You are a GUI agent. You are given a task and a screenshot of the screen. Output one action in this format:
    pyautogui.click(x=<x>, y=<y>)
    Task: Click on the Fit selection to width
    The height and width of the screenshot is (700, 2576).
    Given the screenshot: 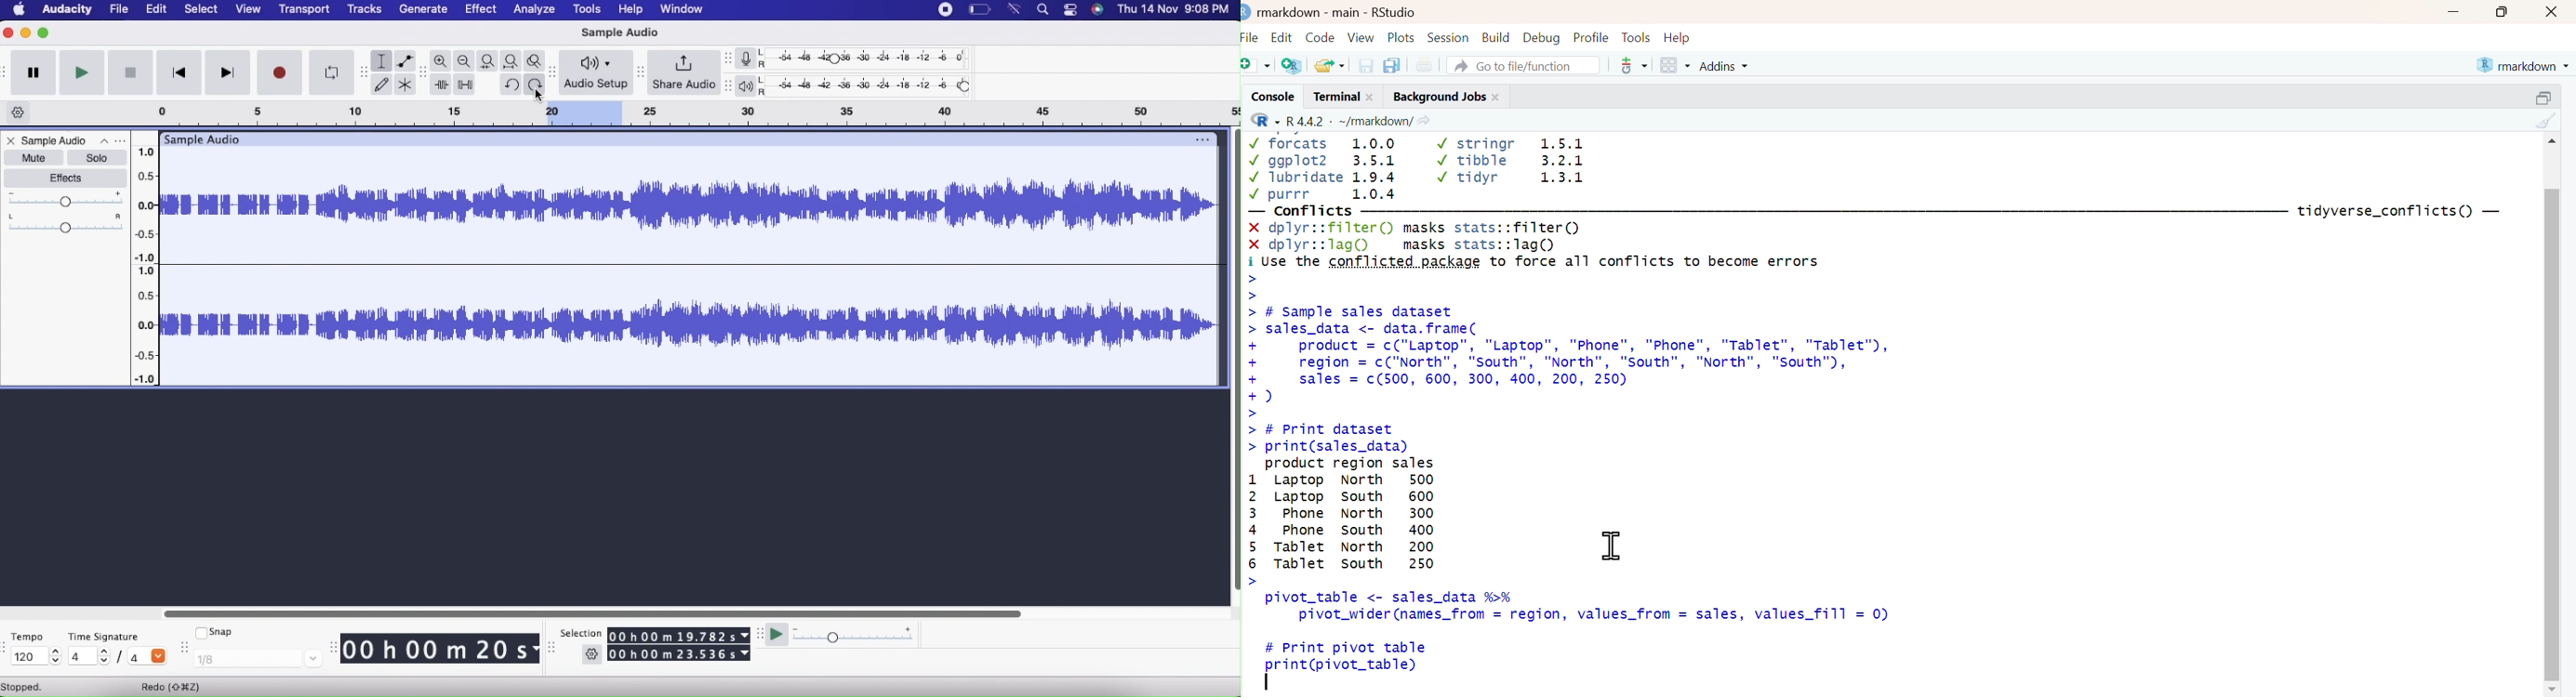 What is the action you would take?
    pyautogui.click(x=488, y=61)
    